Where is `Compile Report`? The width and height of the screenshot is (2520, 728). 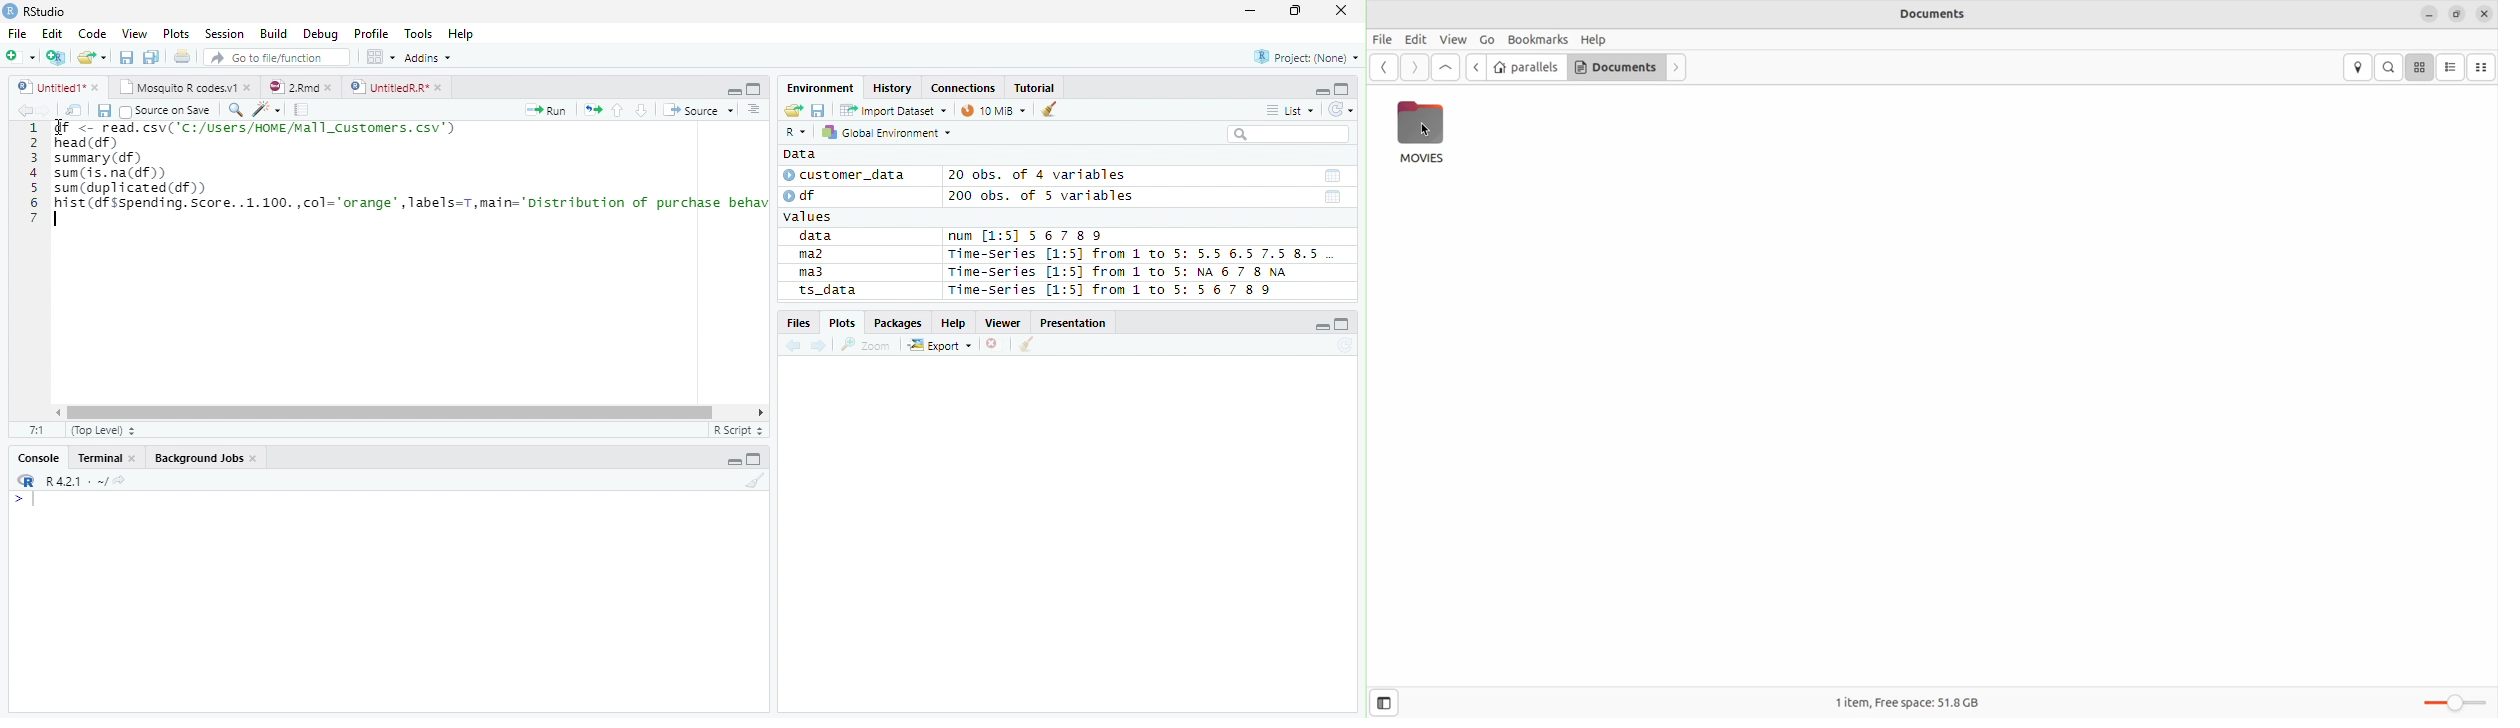
Compile Report is located at coordinates (302, 110).